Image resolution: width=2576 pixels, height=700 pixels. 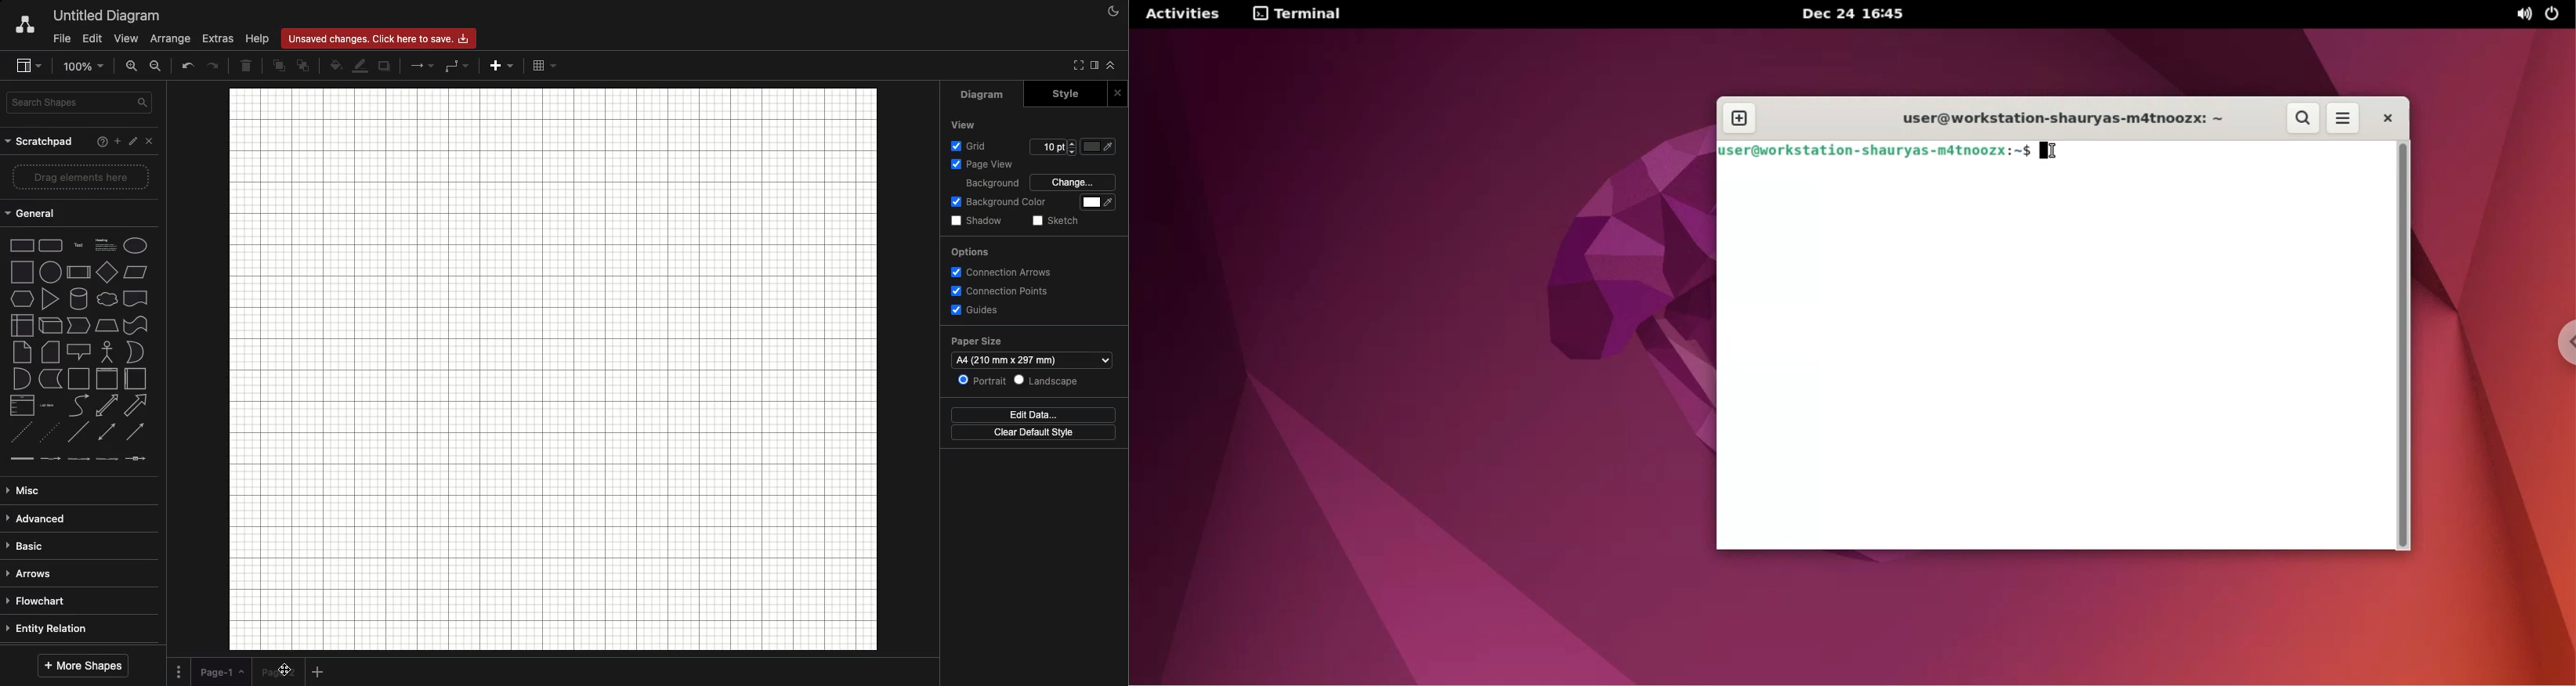 What do you see at coordinates (1093, 65) in the screenshot?
I see `Sidebar` at bounding box center [1093, 65].